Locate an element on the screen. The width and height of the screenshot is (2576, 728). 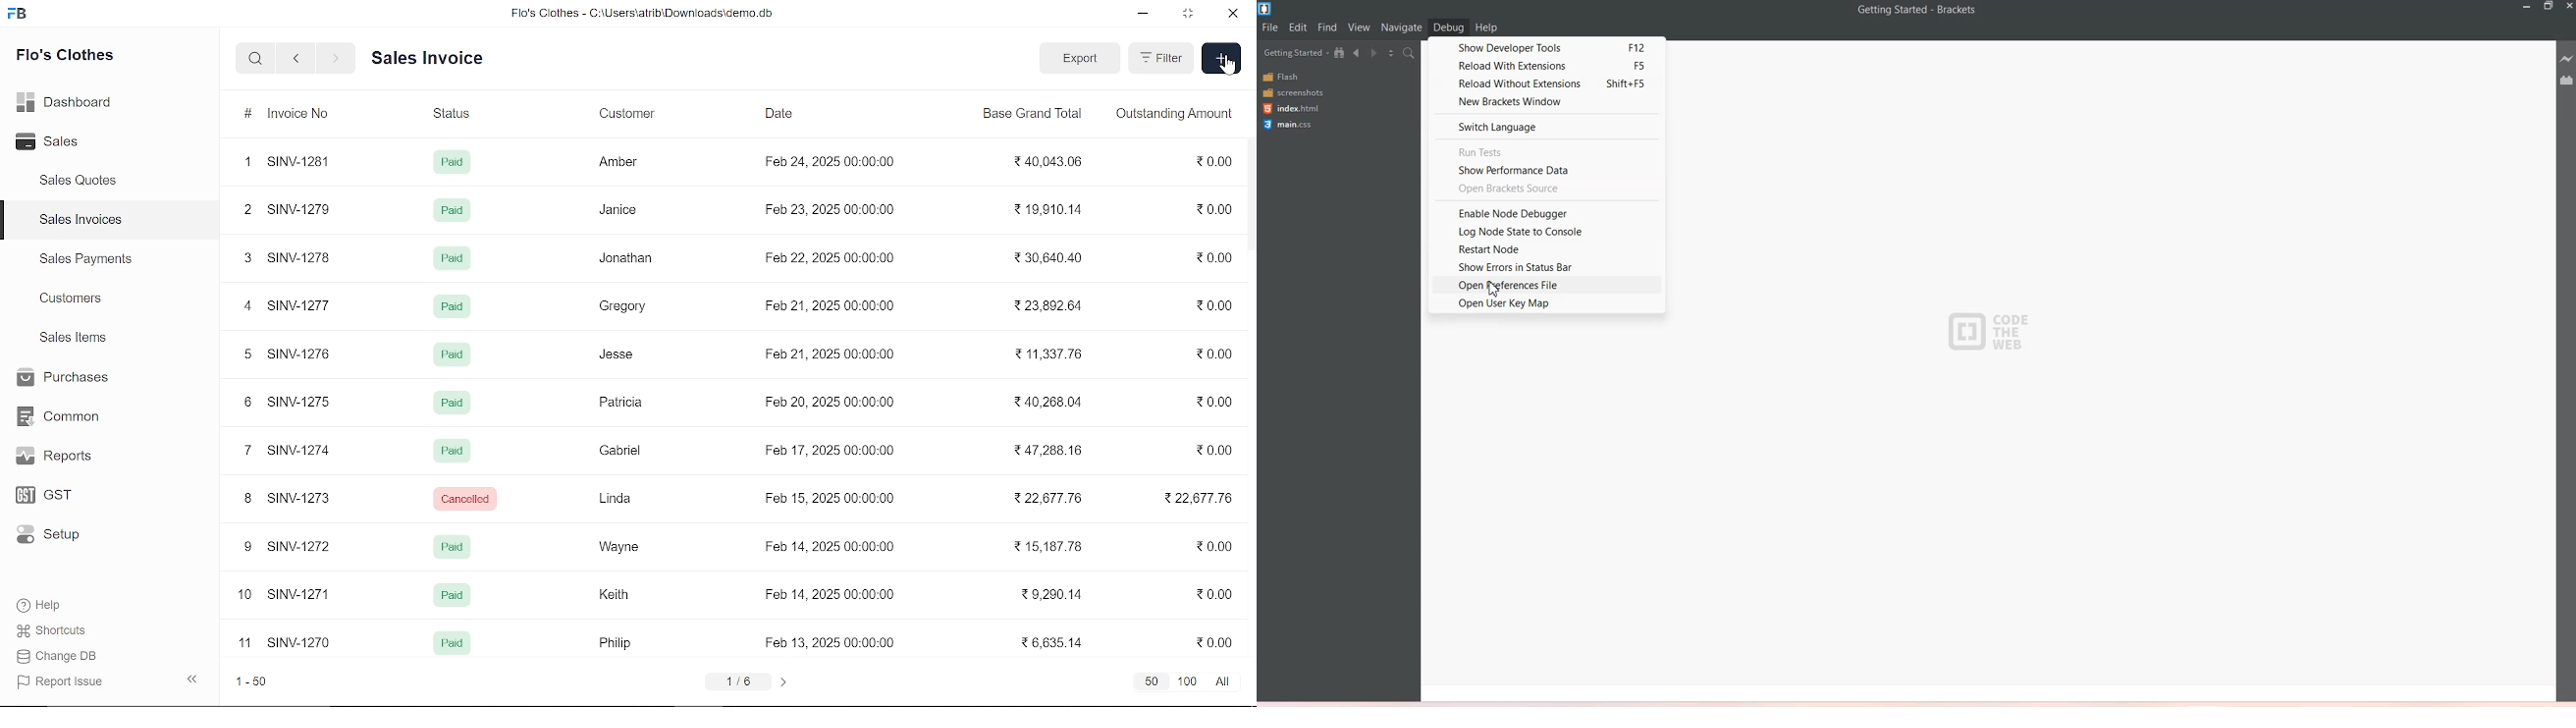
50 is located at coordinates (1150, 681).